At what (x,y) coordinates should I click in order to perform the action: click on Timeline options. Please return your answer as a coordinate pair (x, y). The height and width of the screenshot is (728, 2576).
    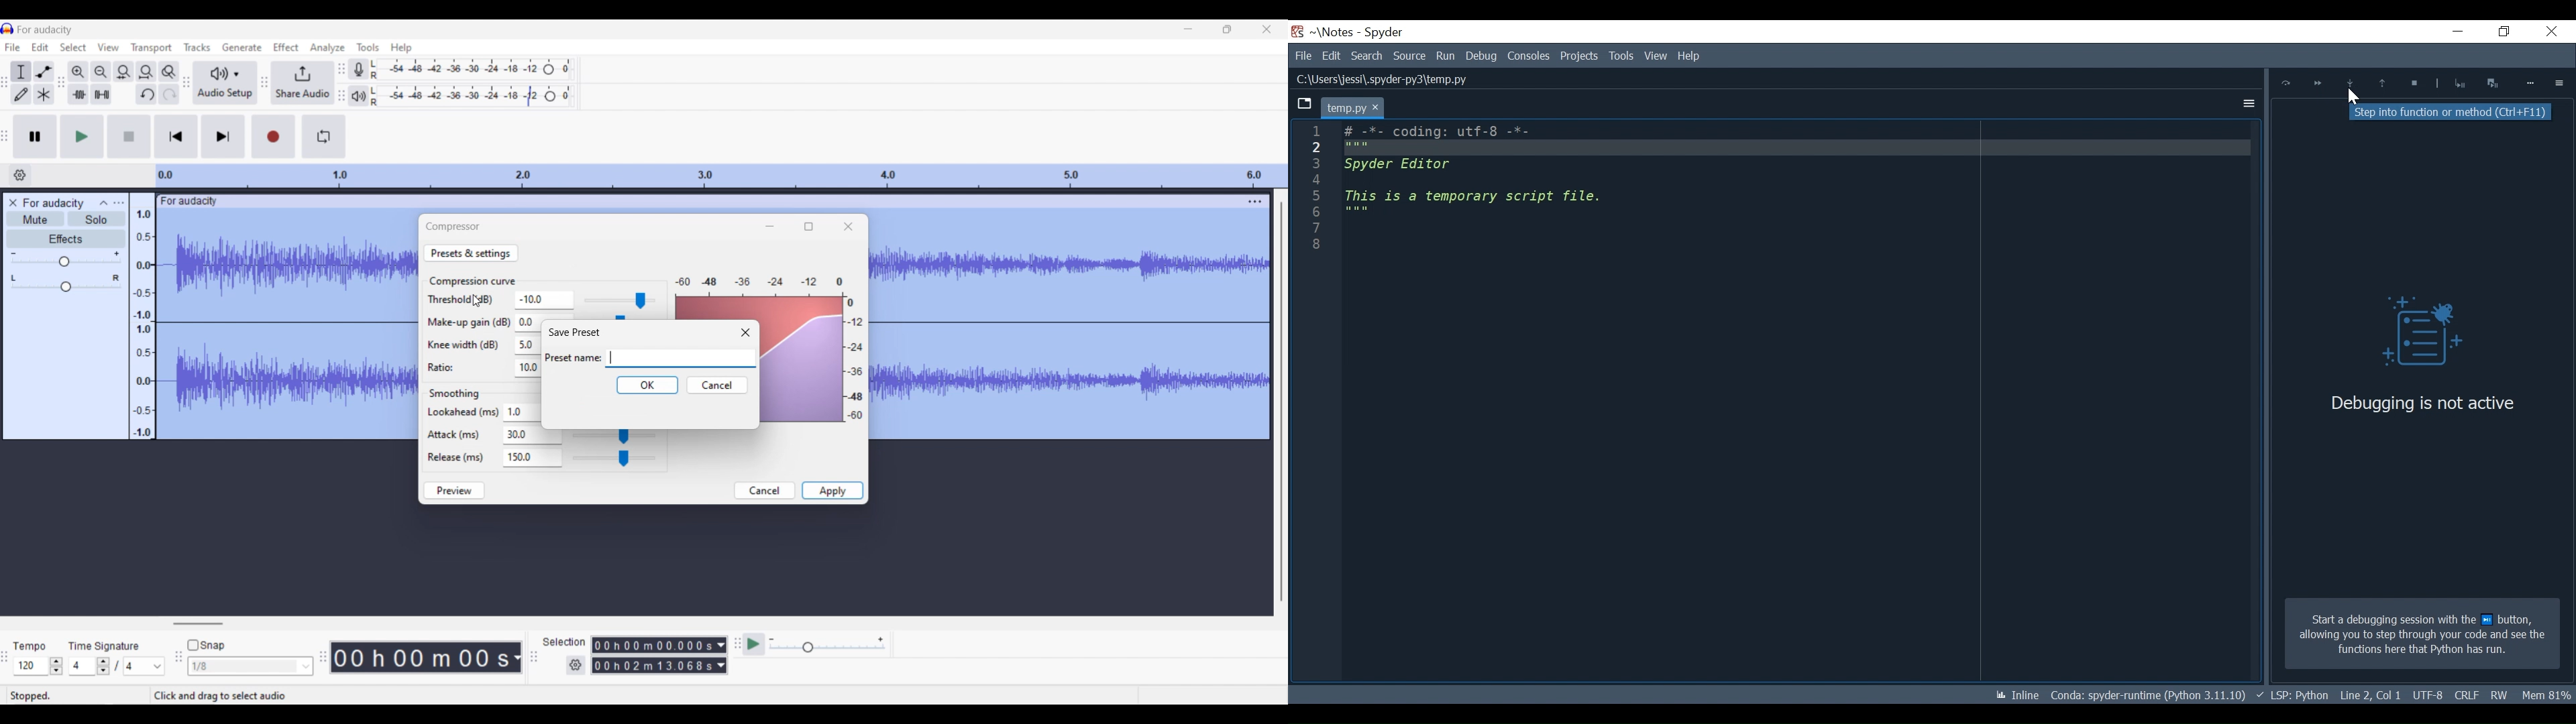
    Looking at the image, I should click on (19, 175).